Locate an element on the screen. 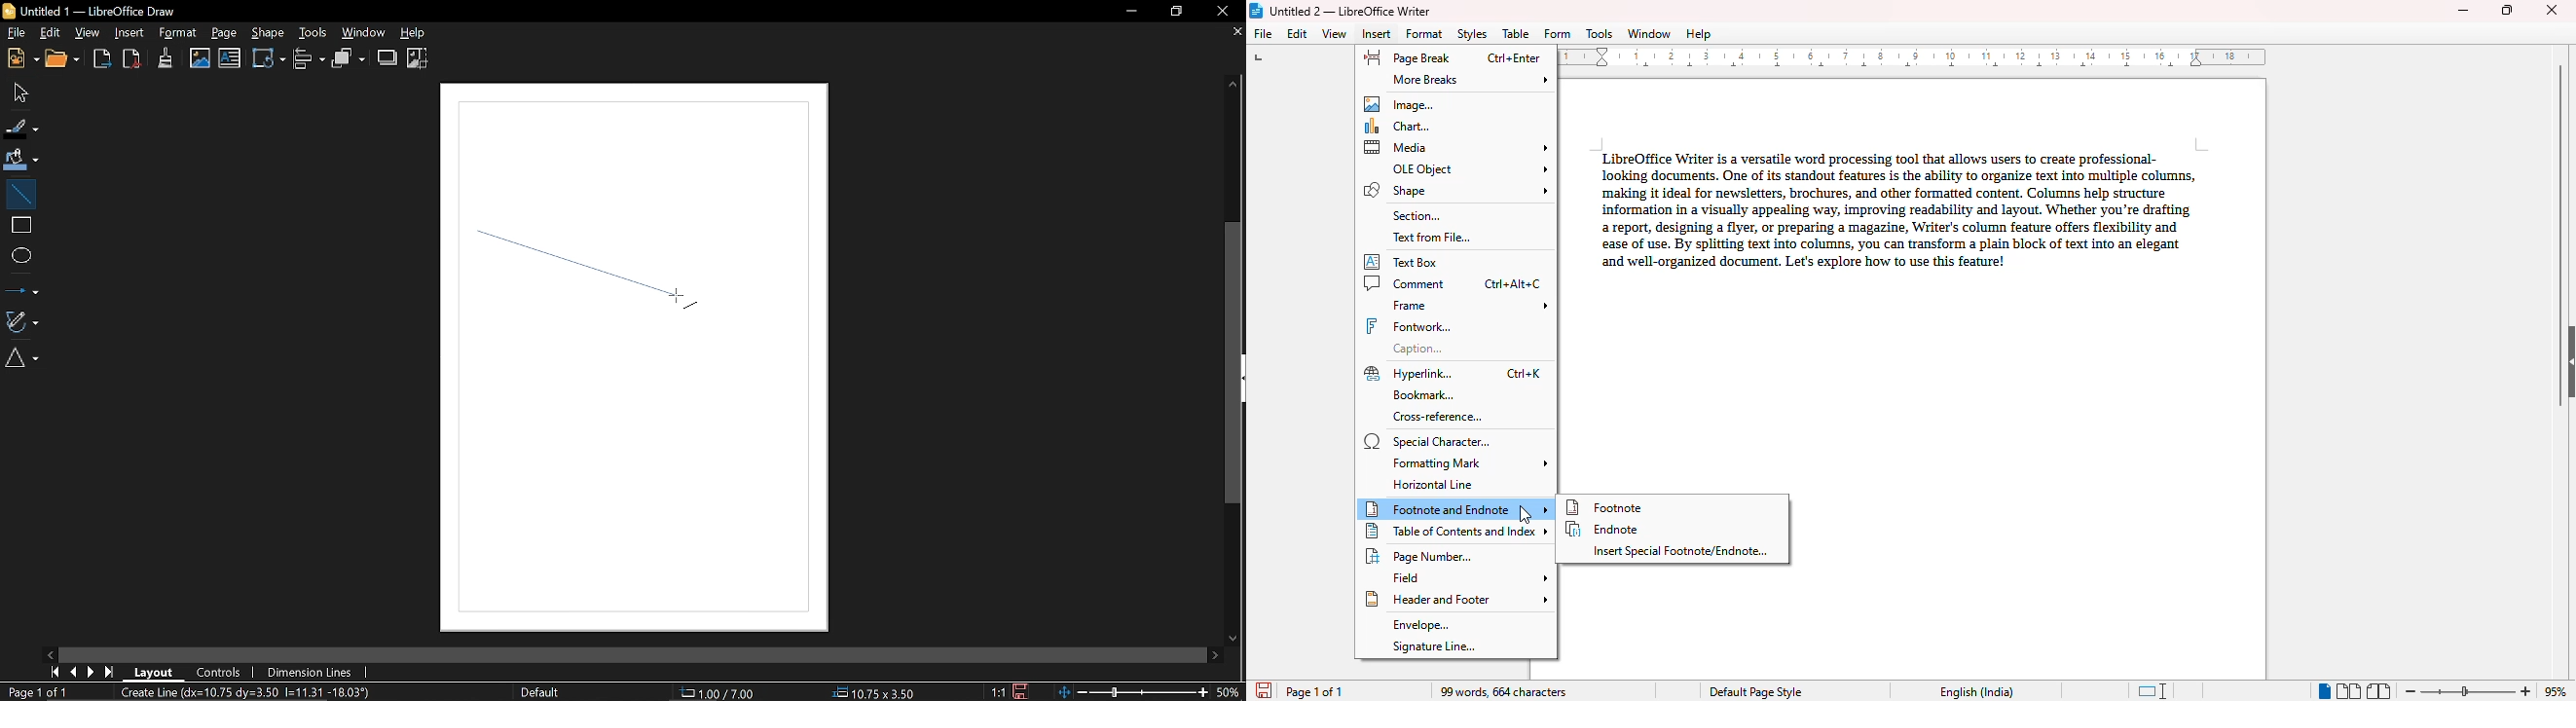  Layout is located at coordinates (158, 672).